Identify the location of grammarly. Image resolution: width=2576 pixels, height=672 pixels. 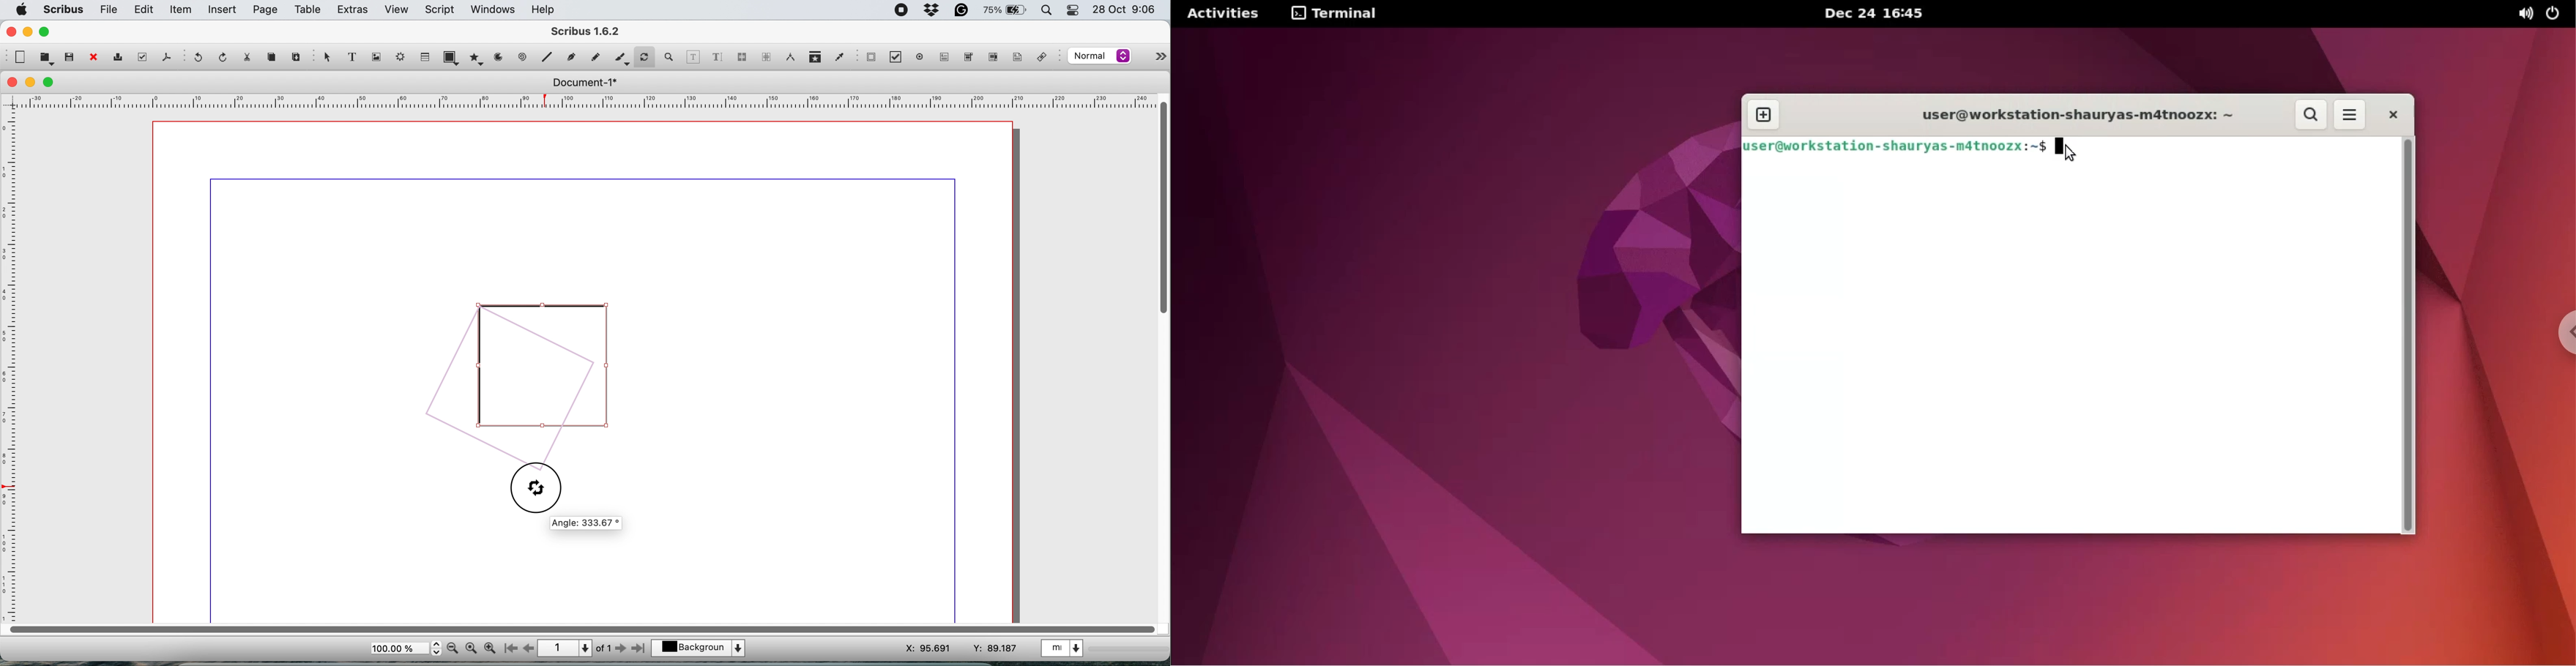
(962, 10).